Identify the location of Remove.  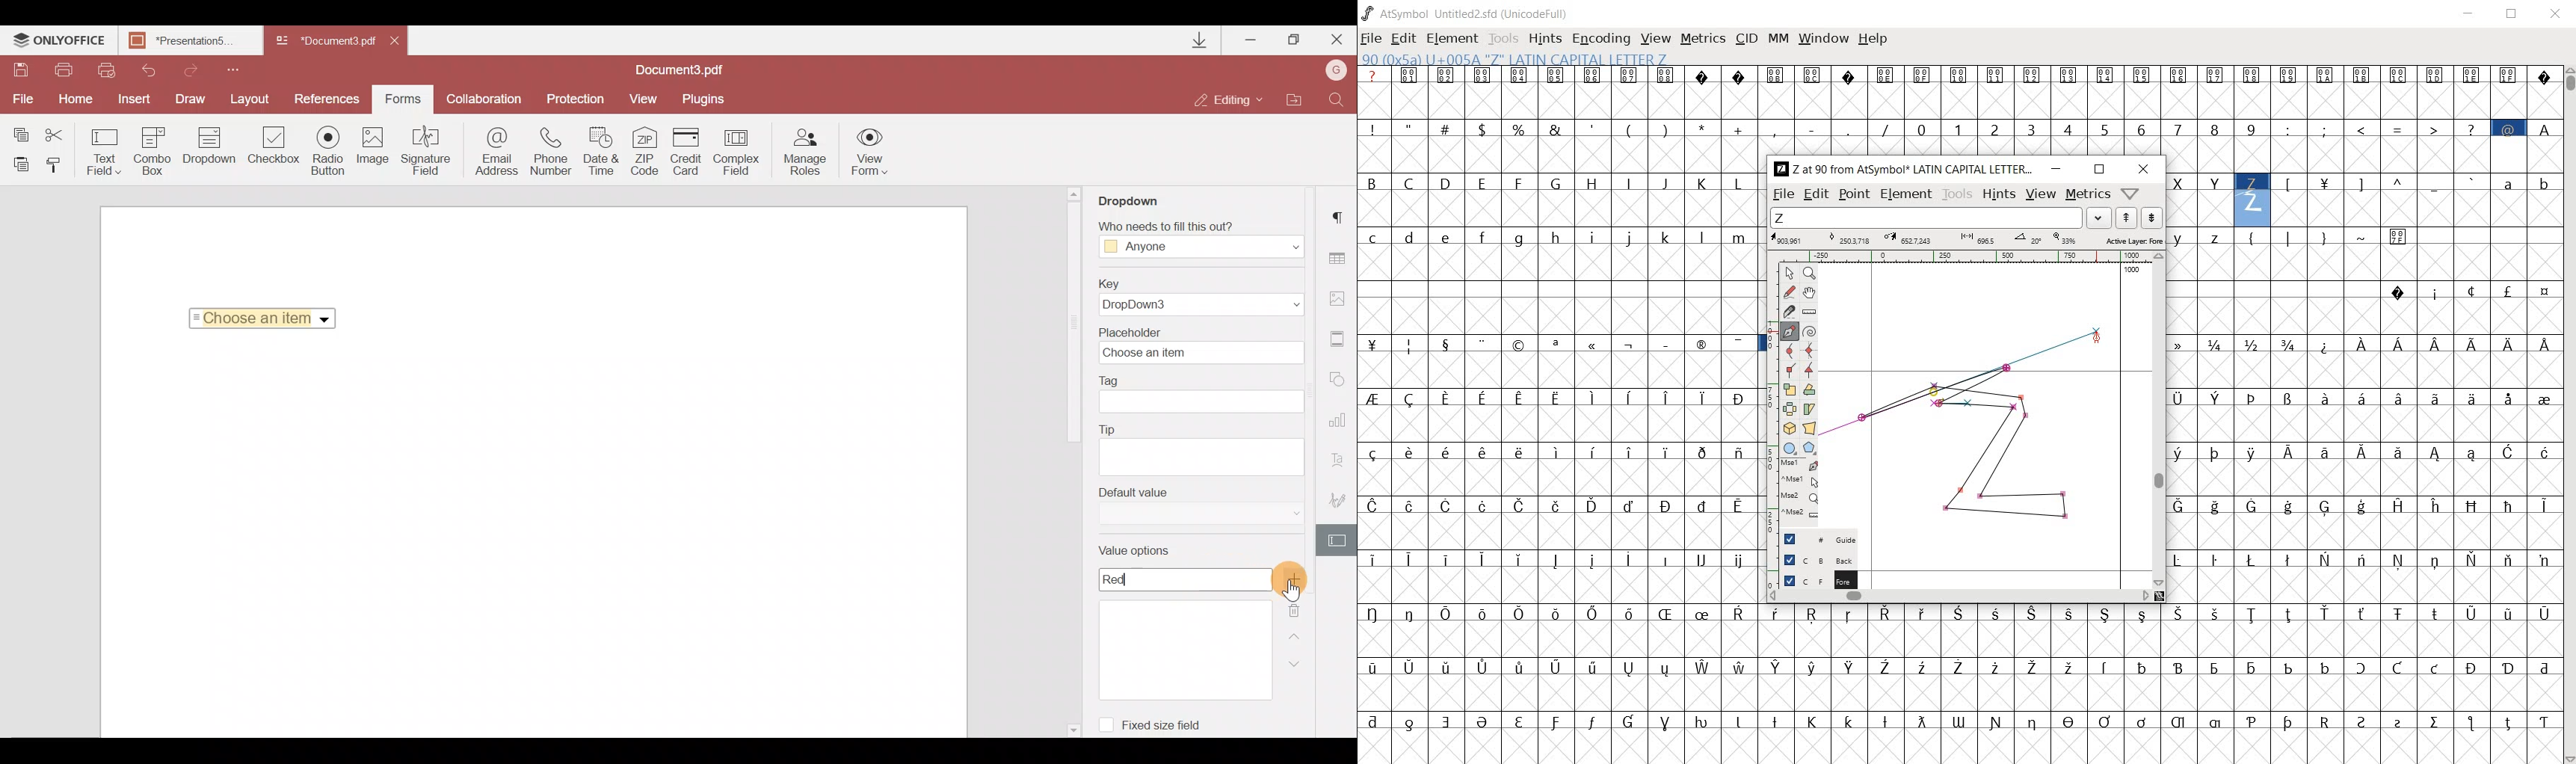
(1298, 606).